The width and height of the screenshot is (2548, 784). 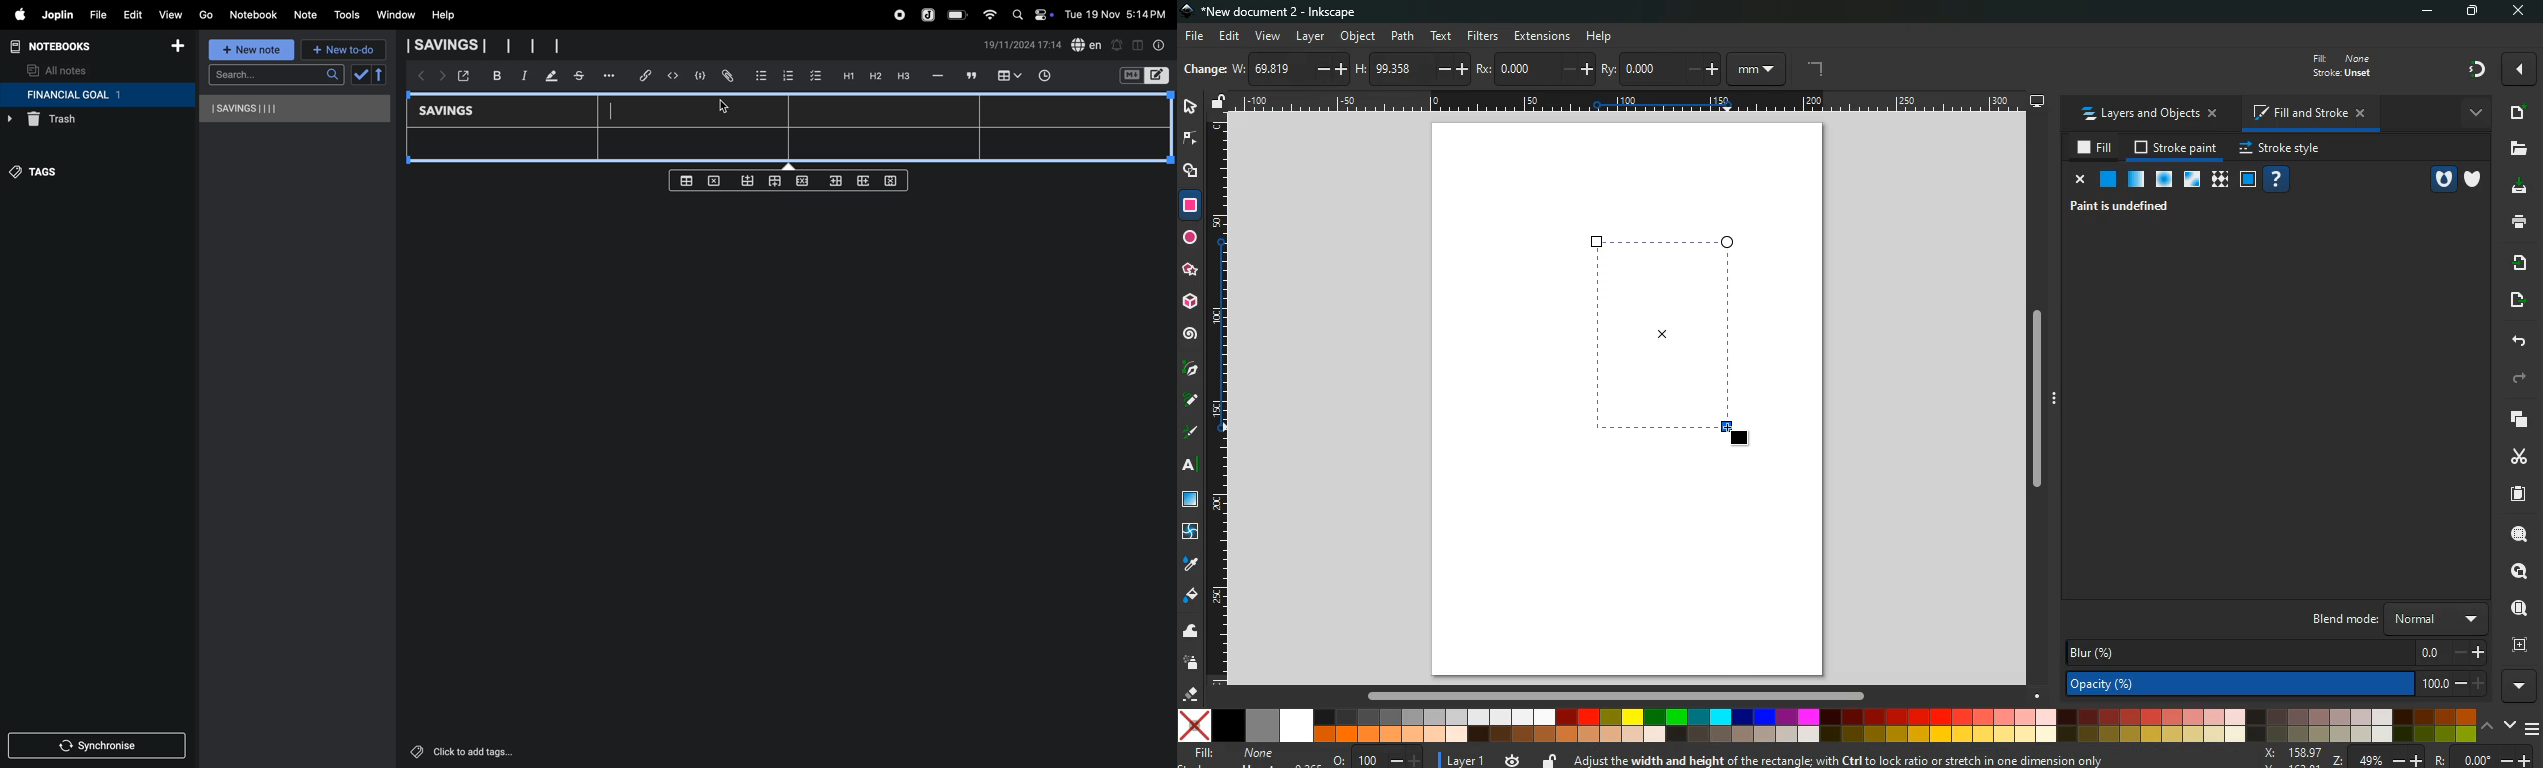 What do you see at coordinates (1510, 759) in the screenshot?
I see `time` at bounding box center [1510, 759].